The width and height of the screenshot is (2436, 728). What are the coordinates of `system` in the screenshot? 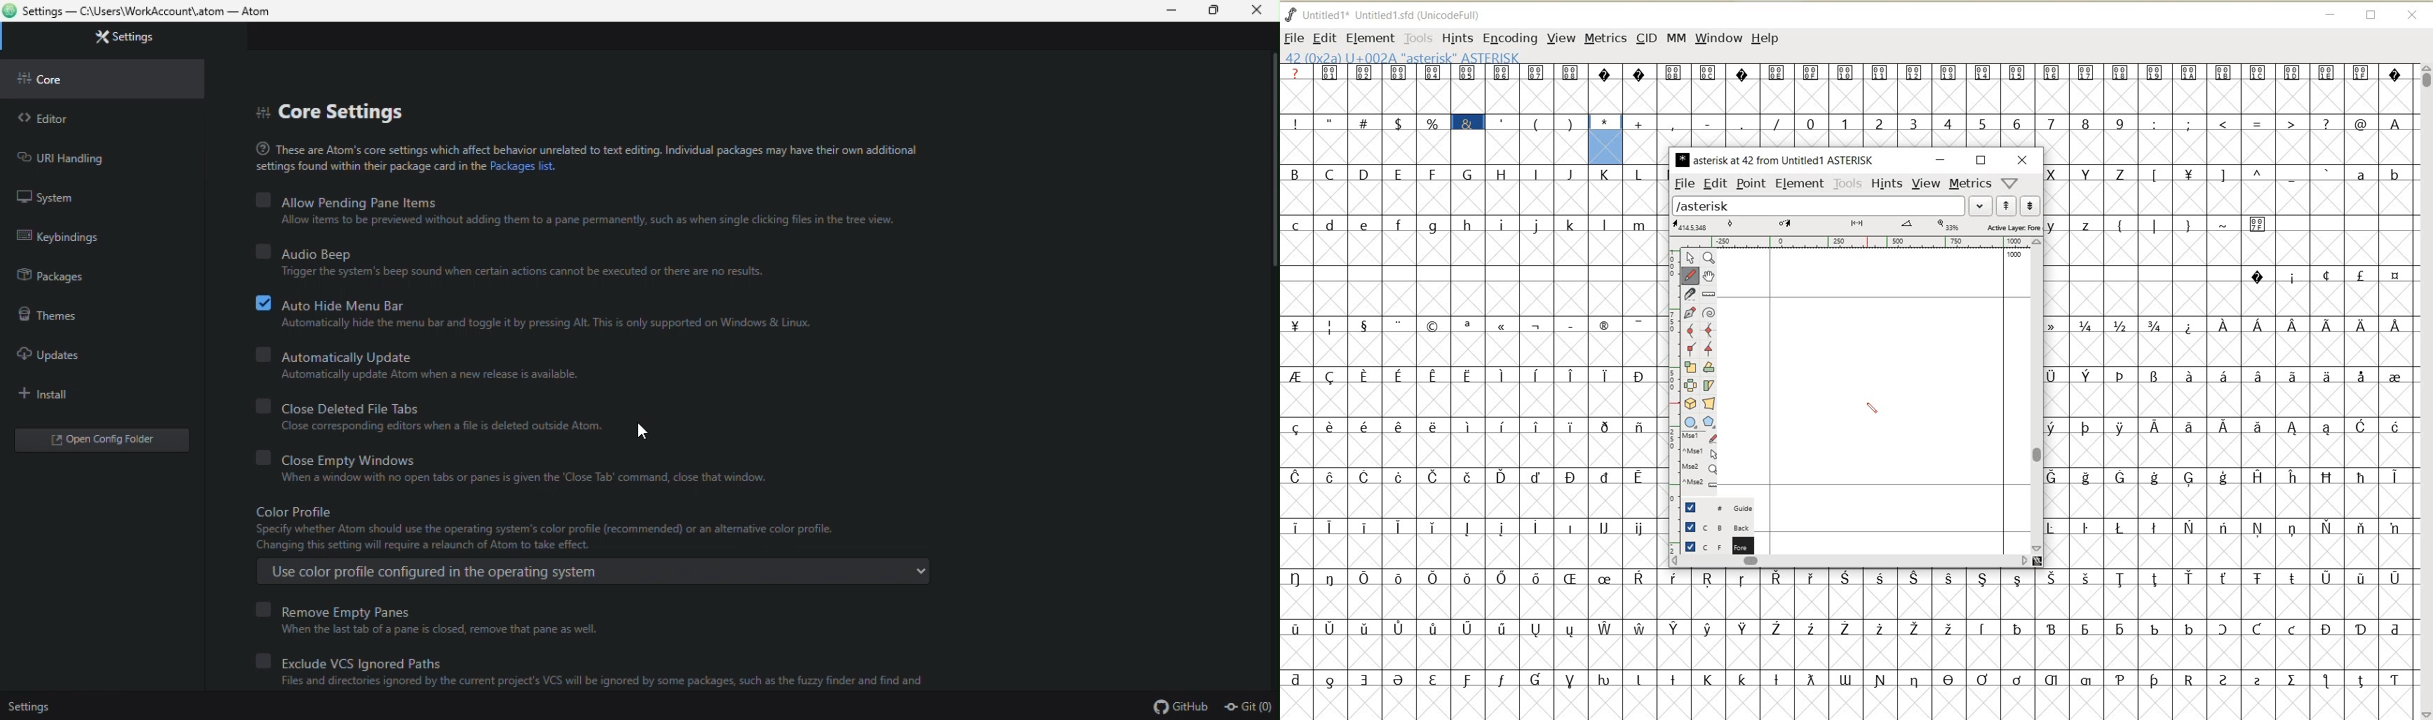 It's located at (98, 195).